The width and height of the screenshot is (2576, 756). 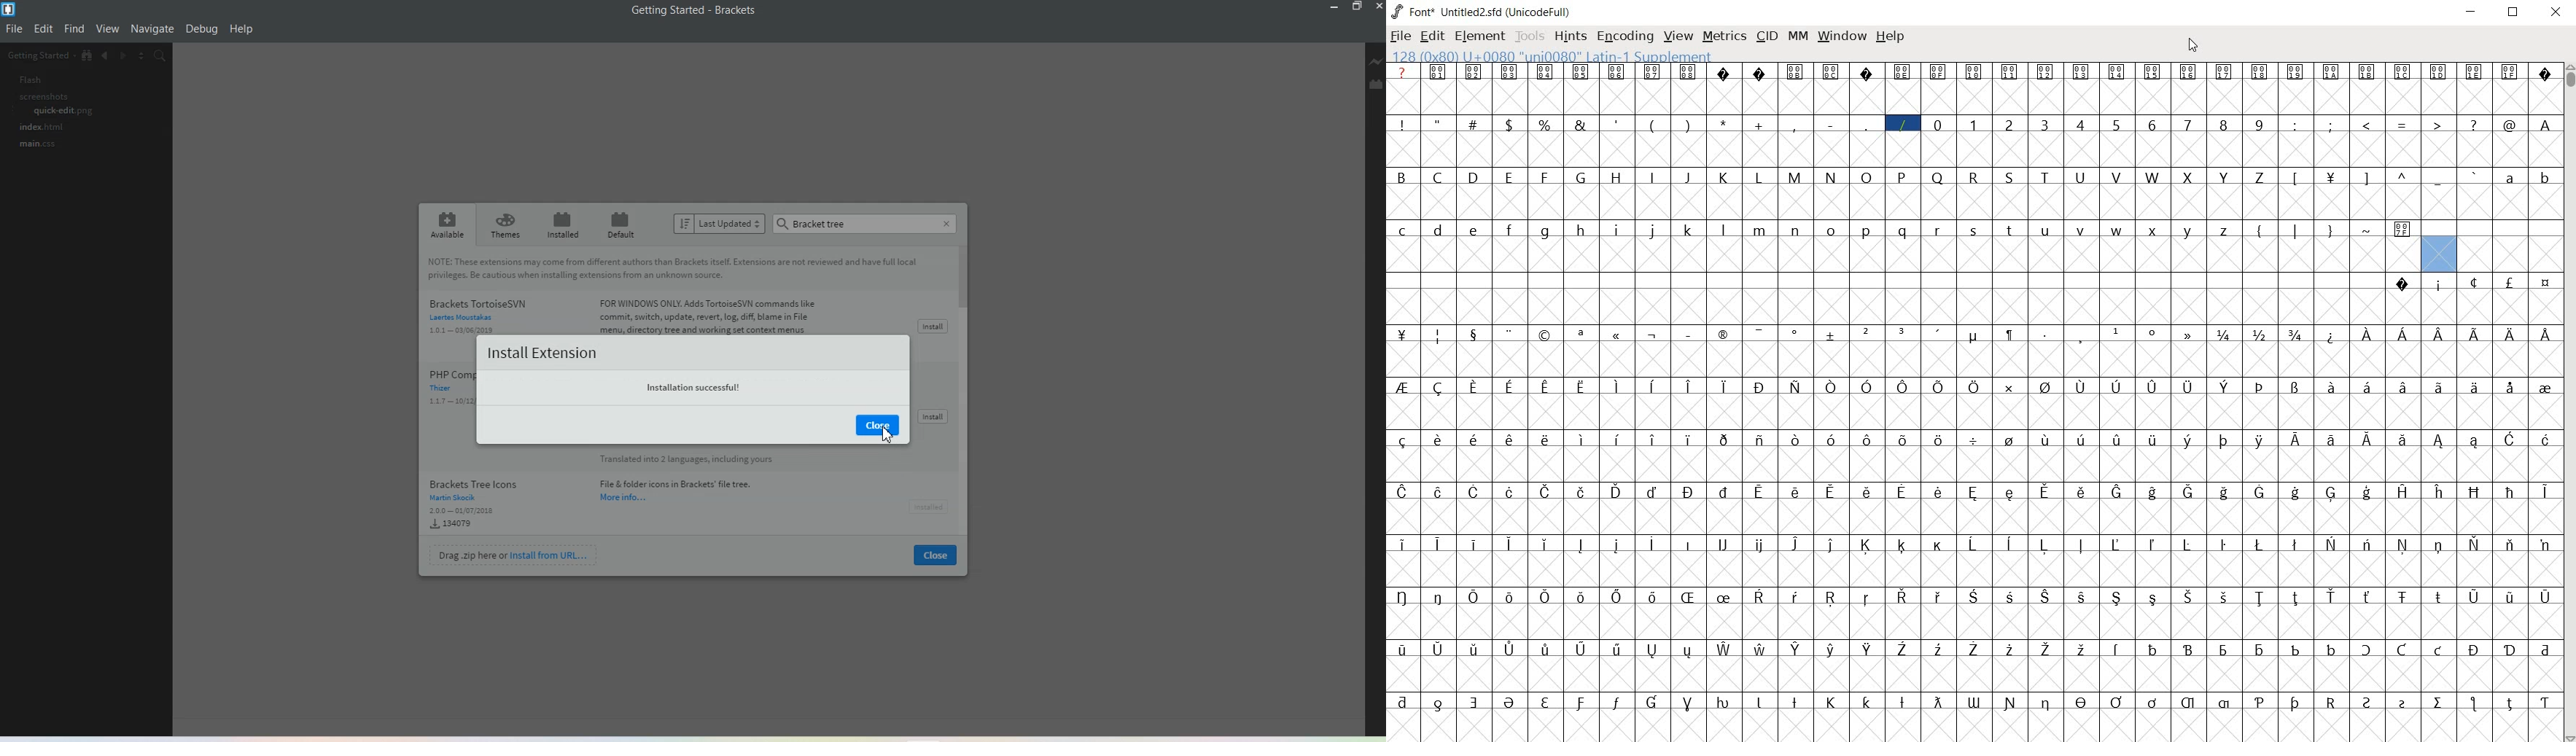 I want to click on glyph, so click(x=2187, y=492).